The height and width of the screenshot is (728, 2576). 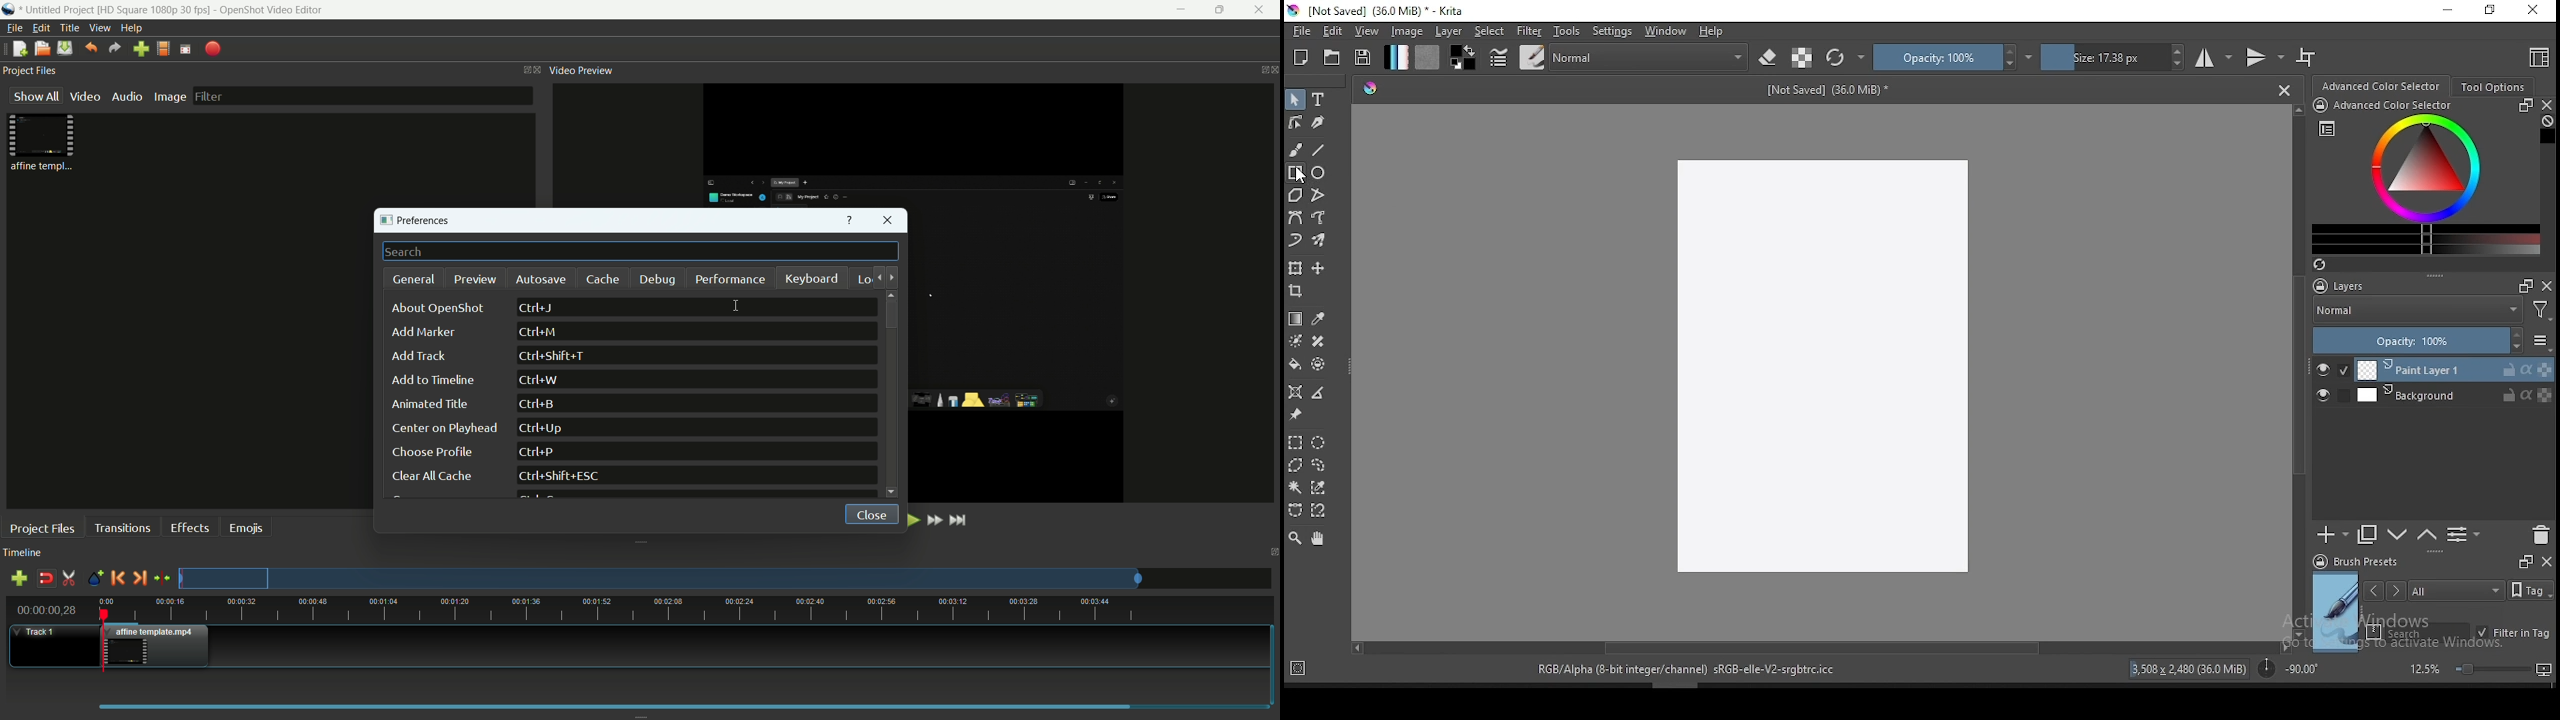 What do you see at coordinates (2455, 370) in the screenshot?
I see `layer` at bounding box center [2455, 370].